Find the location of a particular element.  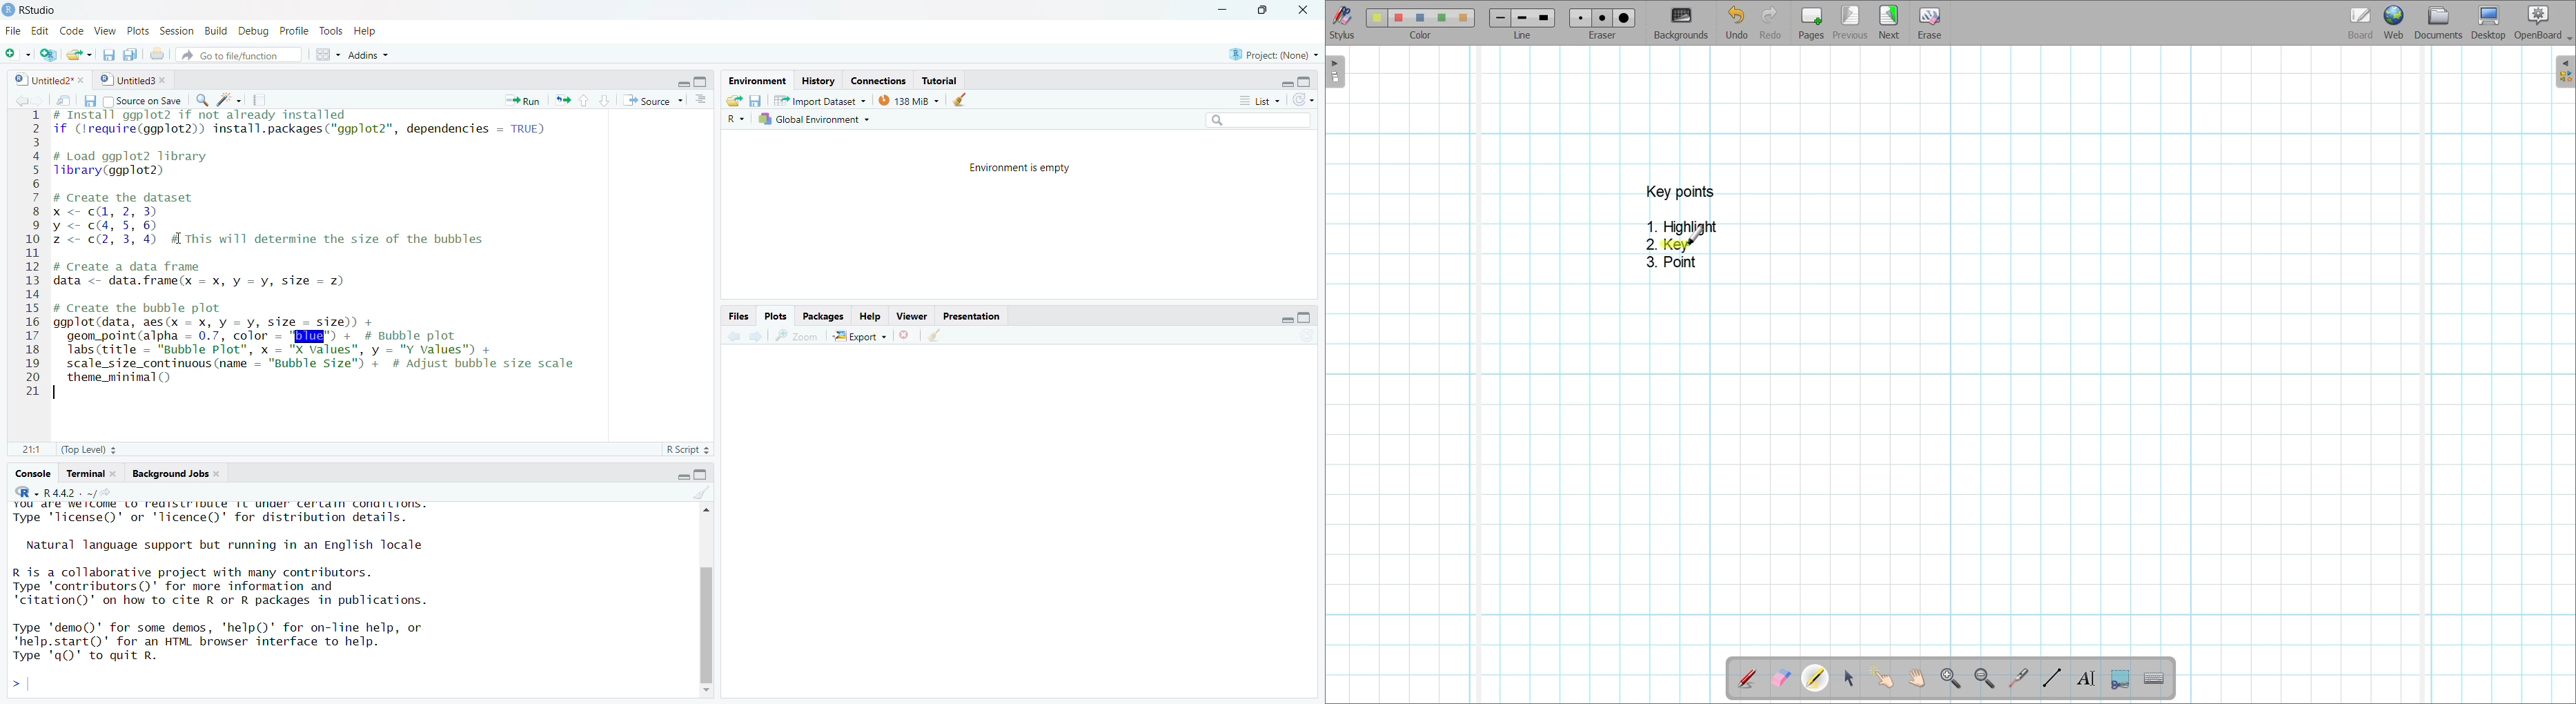

ts Session is located at coordinates (175, 30).